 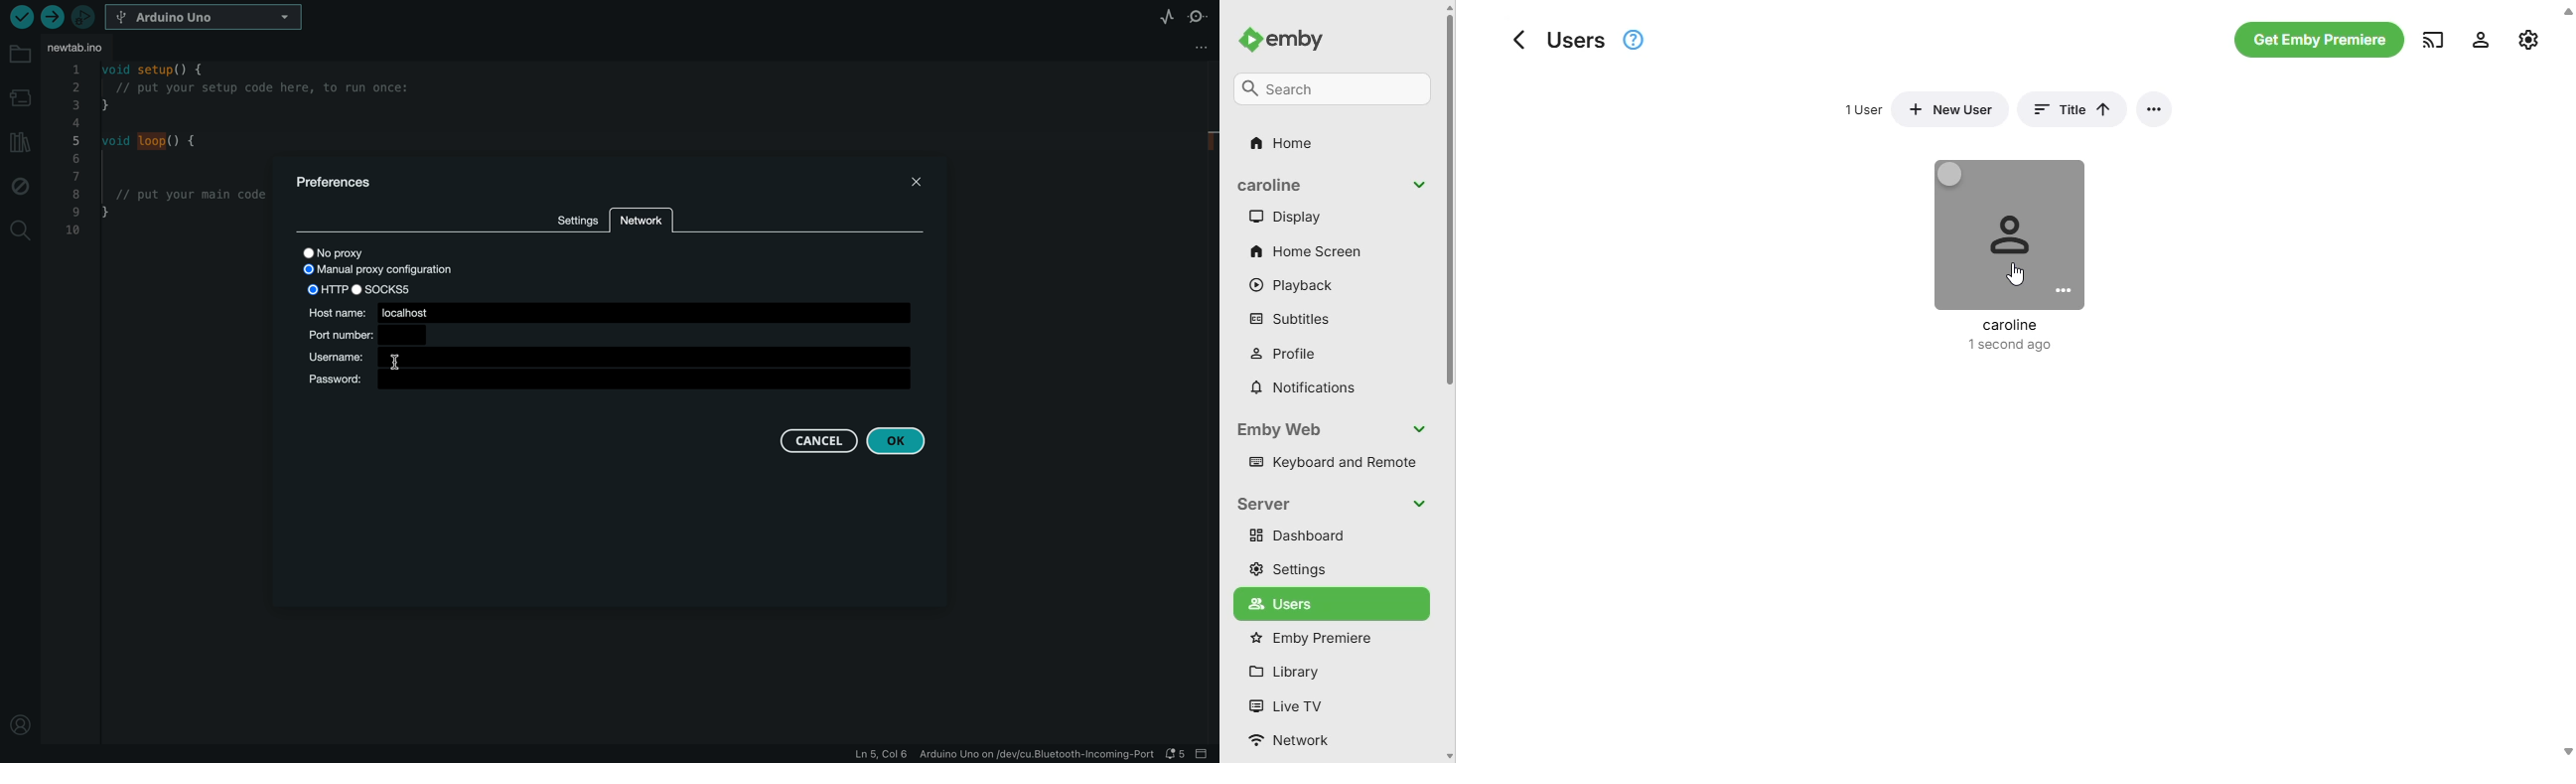 What do you see at coordinates (1333, 185) in the screenshot?
I see `display name` at bounding box center [1333, 185].